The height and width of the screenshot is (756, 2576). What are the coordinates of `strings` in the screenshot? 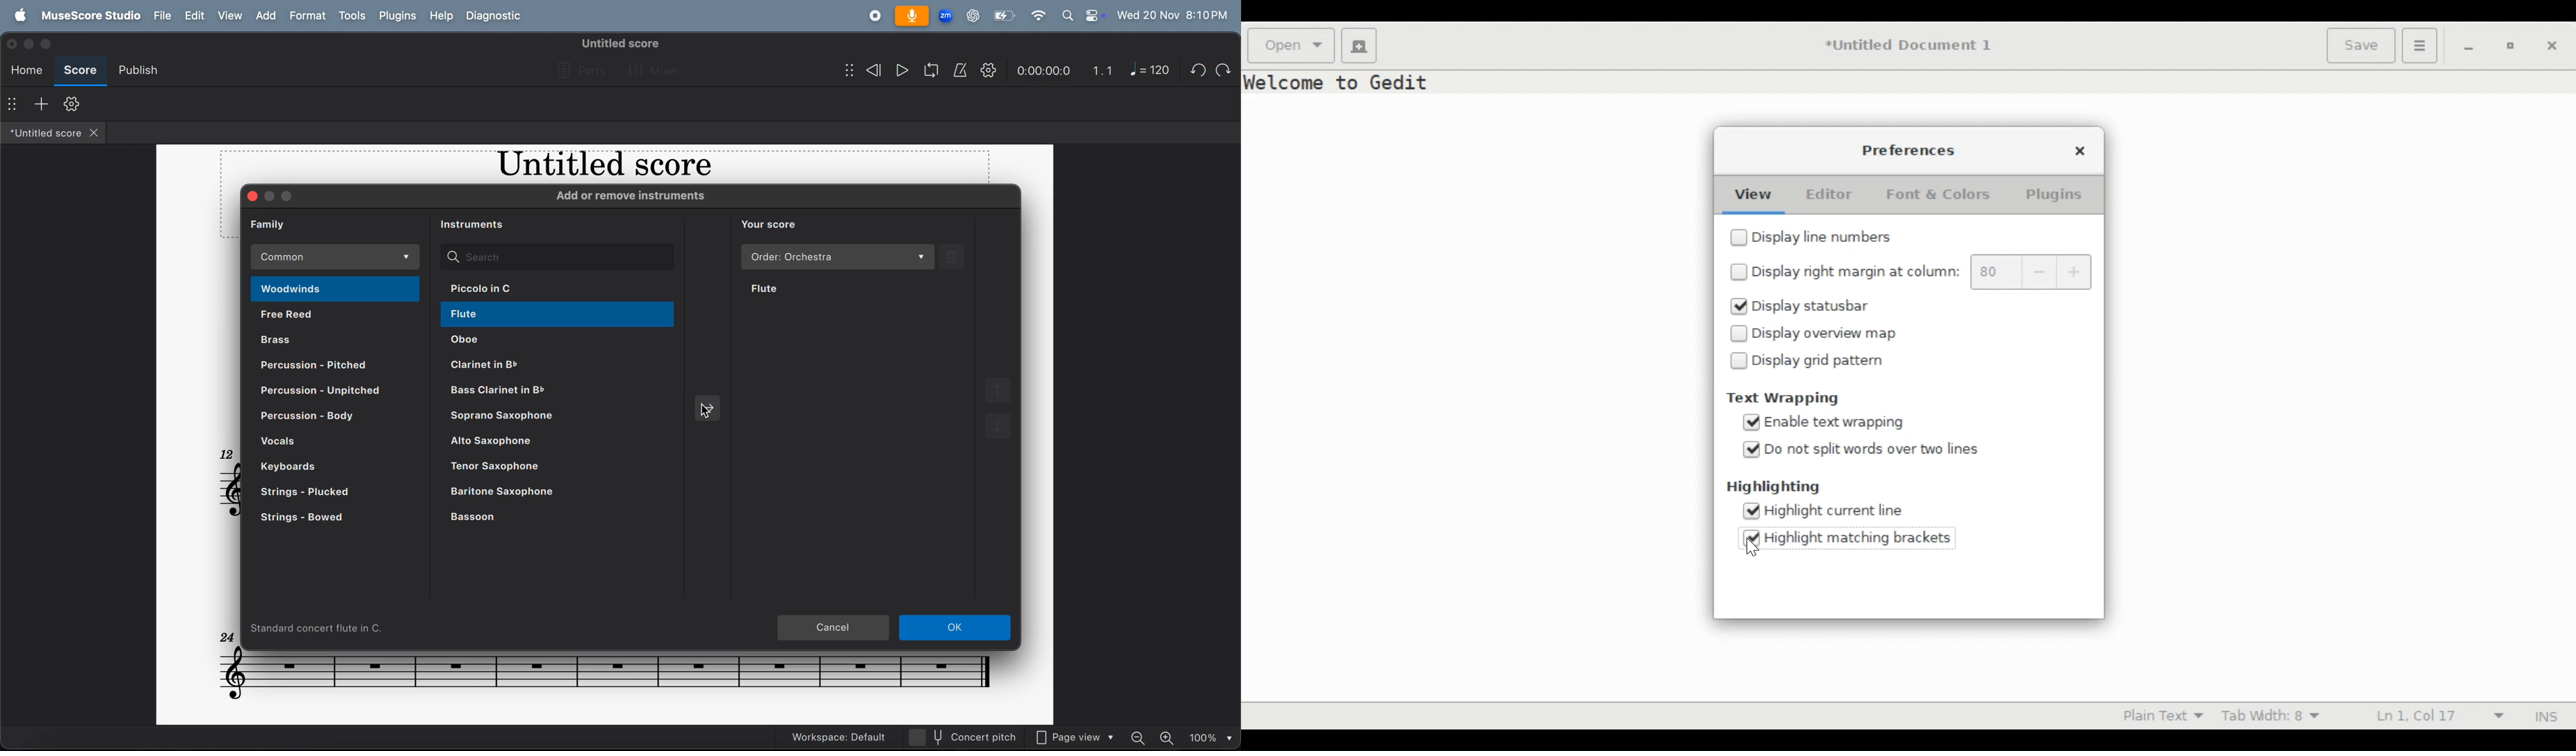 It's located at (327, 492).